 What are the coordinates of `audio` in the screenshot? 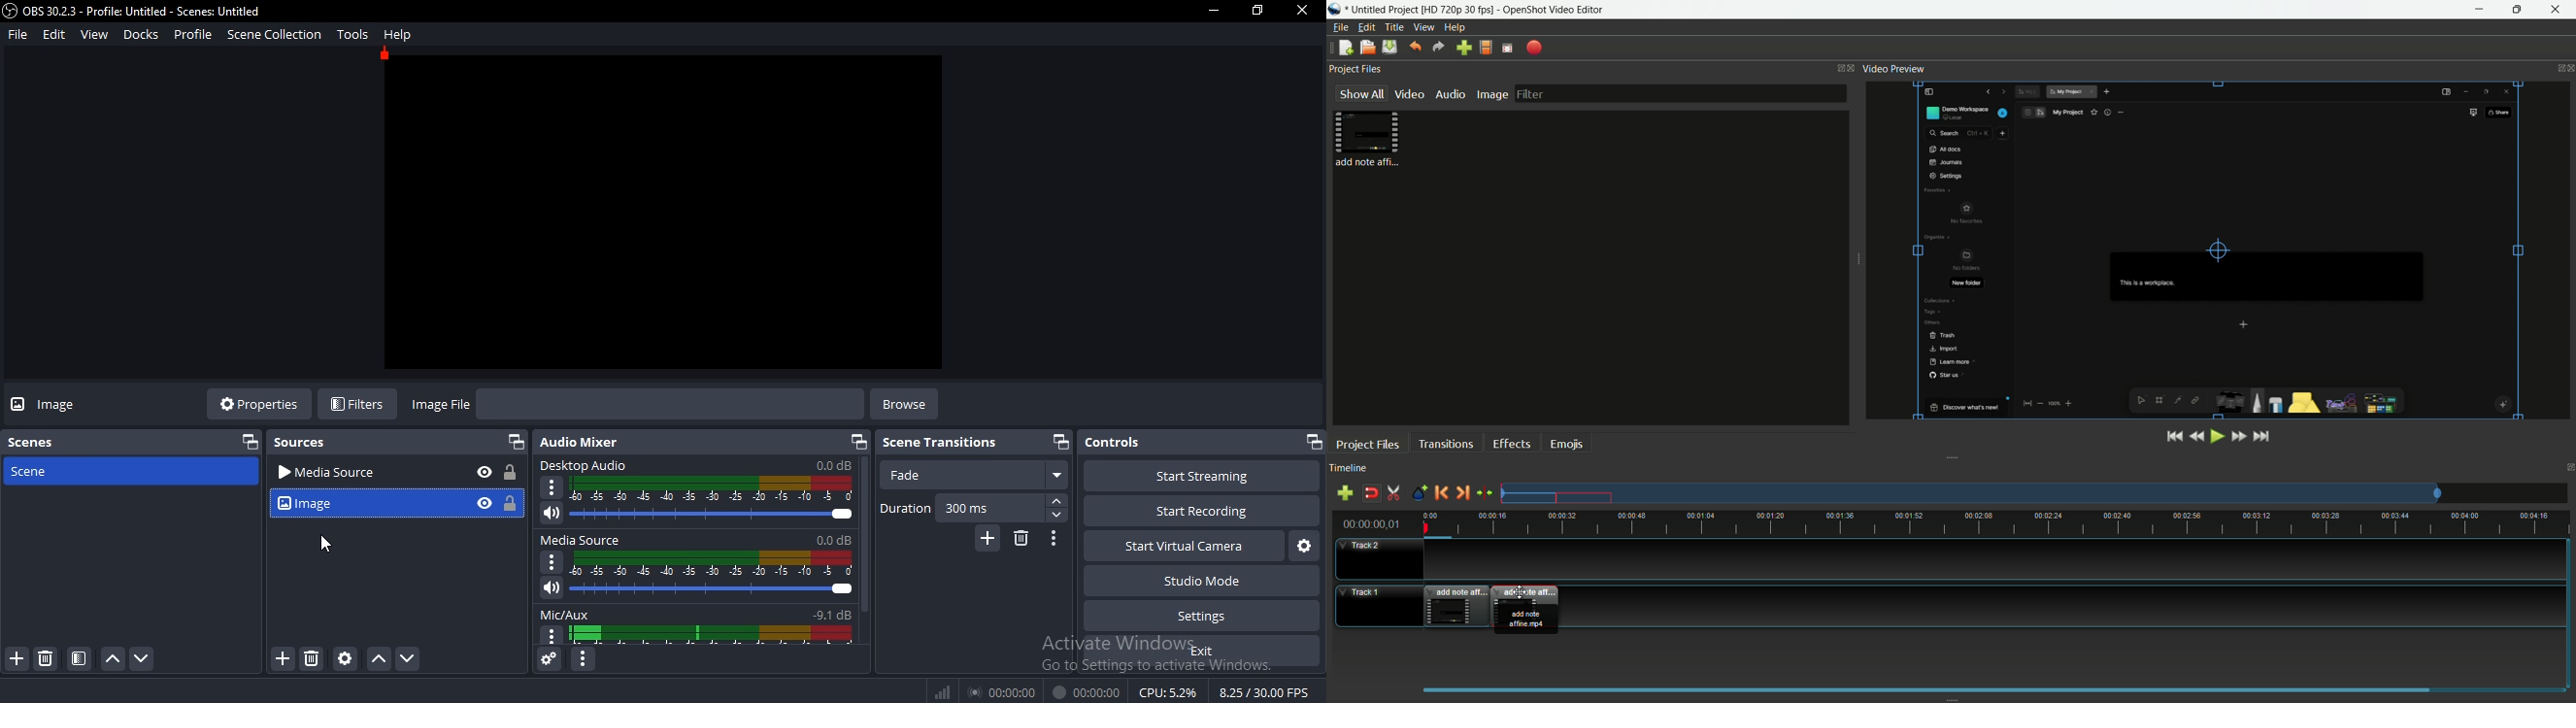 It's located at (1449, 94).